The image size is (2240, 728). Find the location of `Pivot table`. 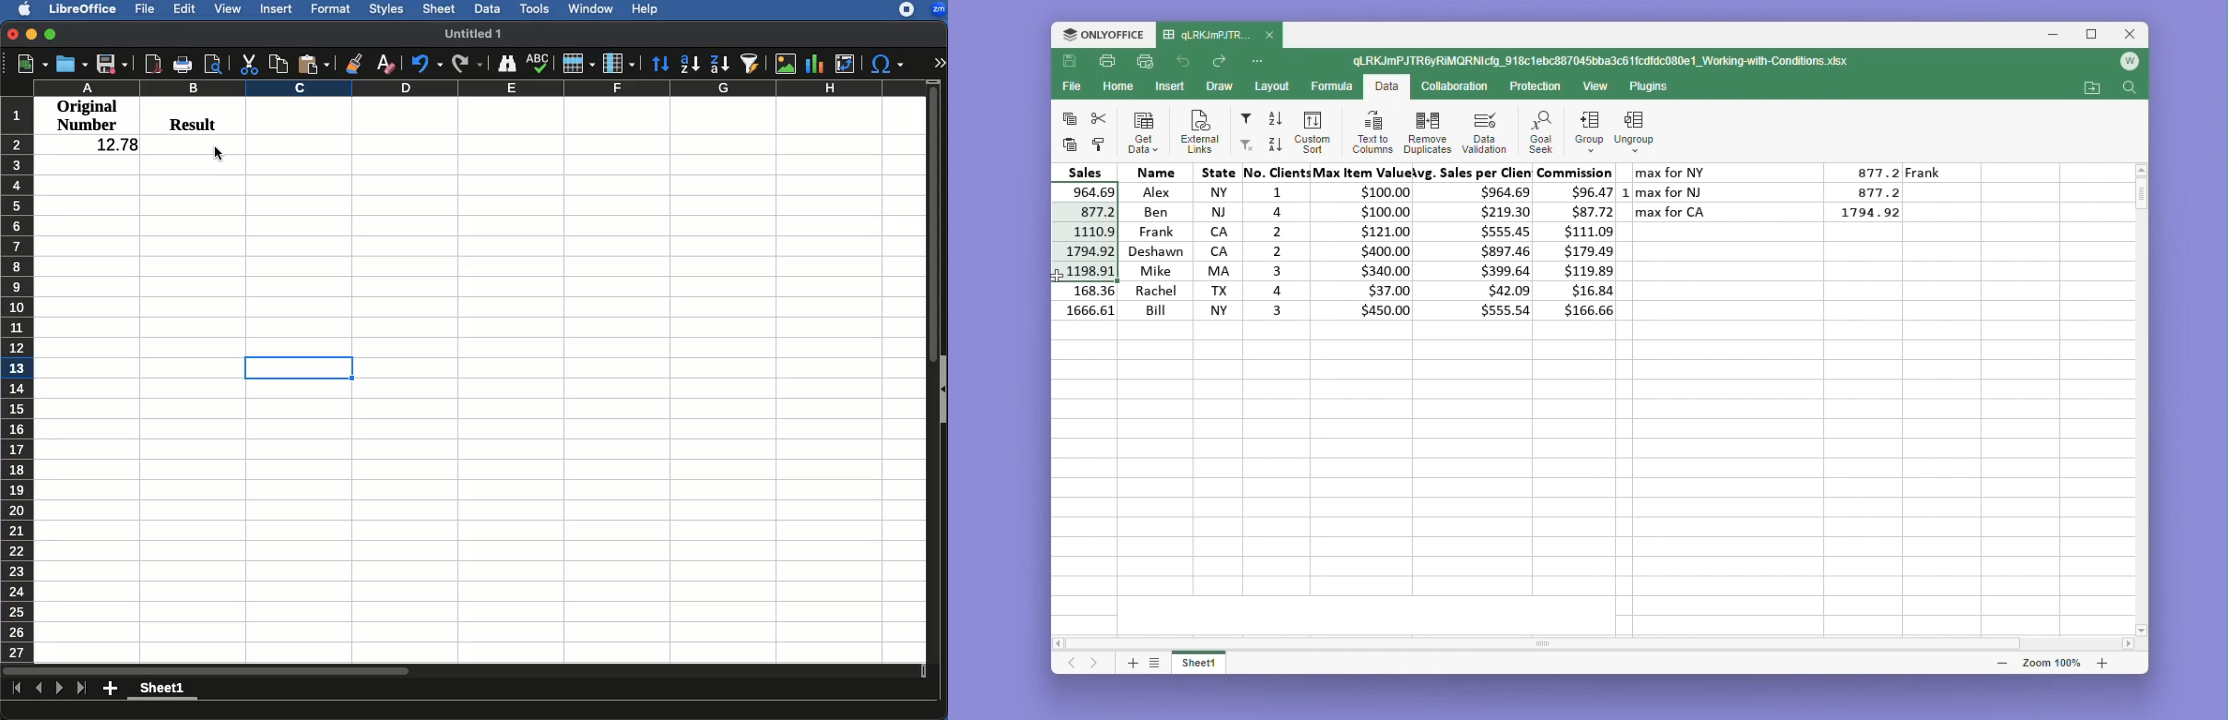

Pivot table is located at coordinates (846, 64).